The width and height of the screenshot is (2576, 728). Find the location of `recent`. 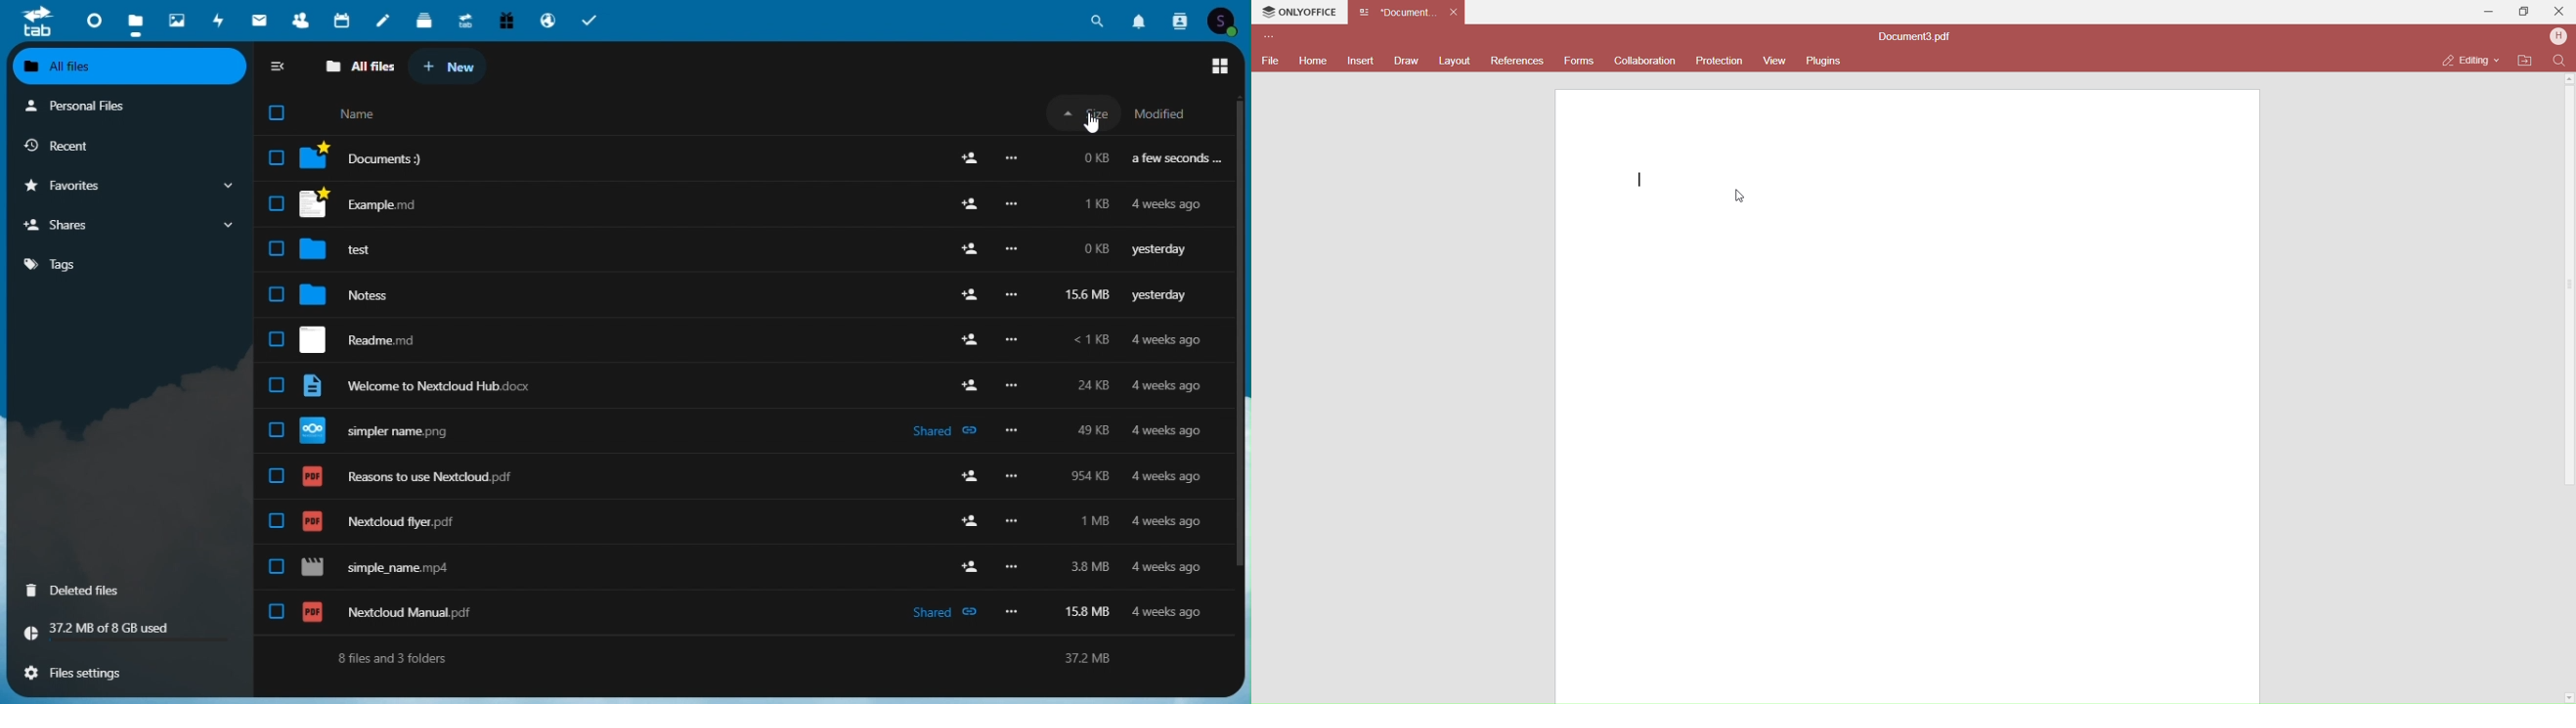

recent is located at coordinates (128, 147).